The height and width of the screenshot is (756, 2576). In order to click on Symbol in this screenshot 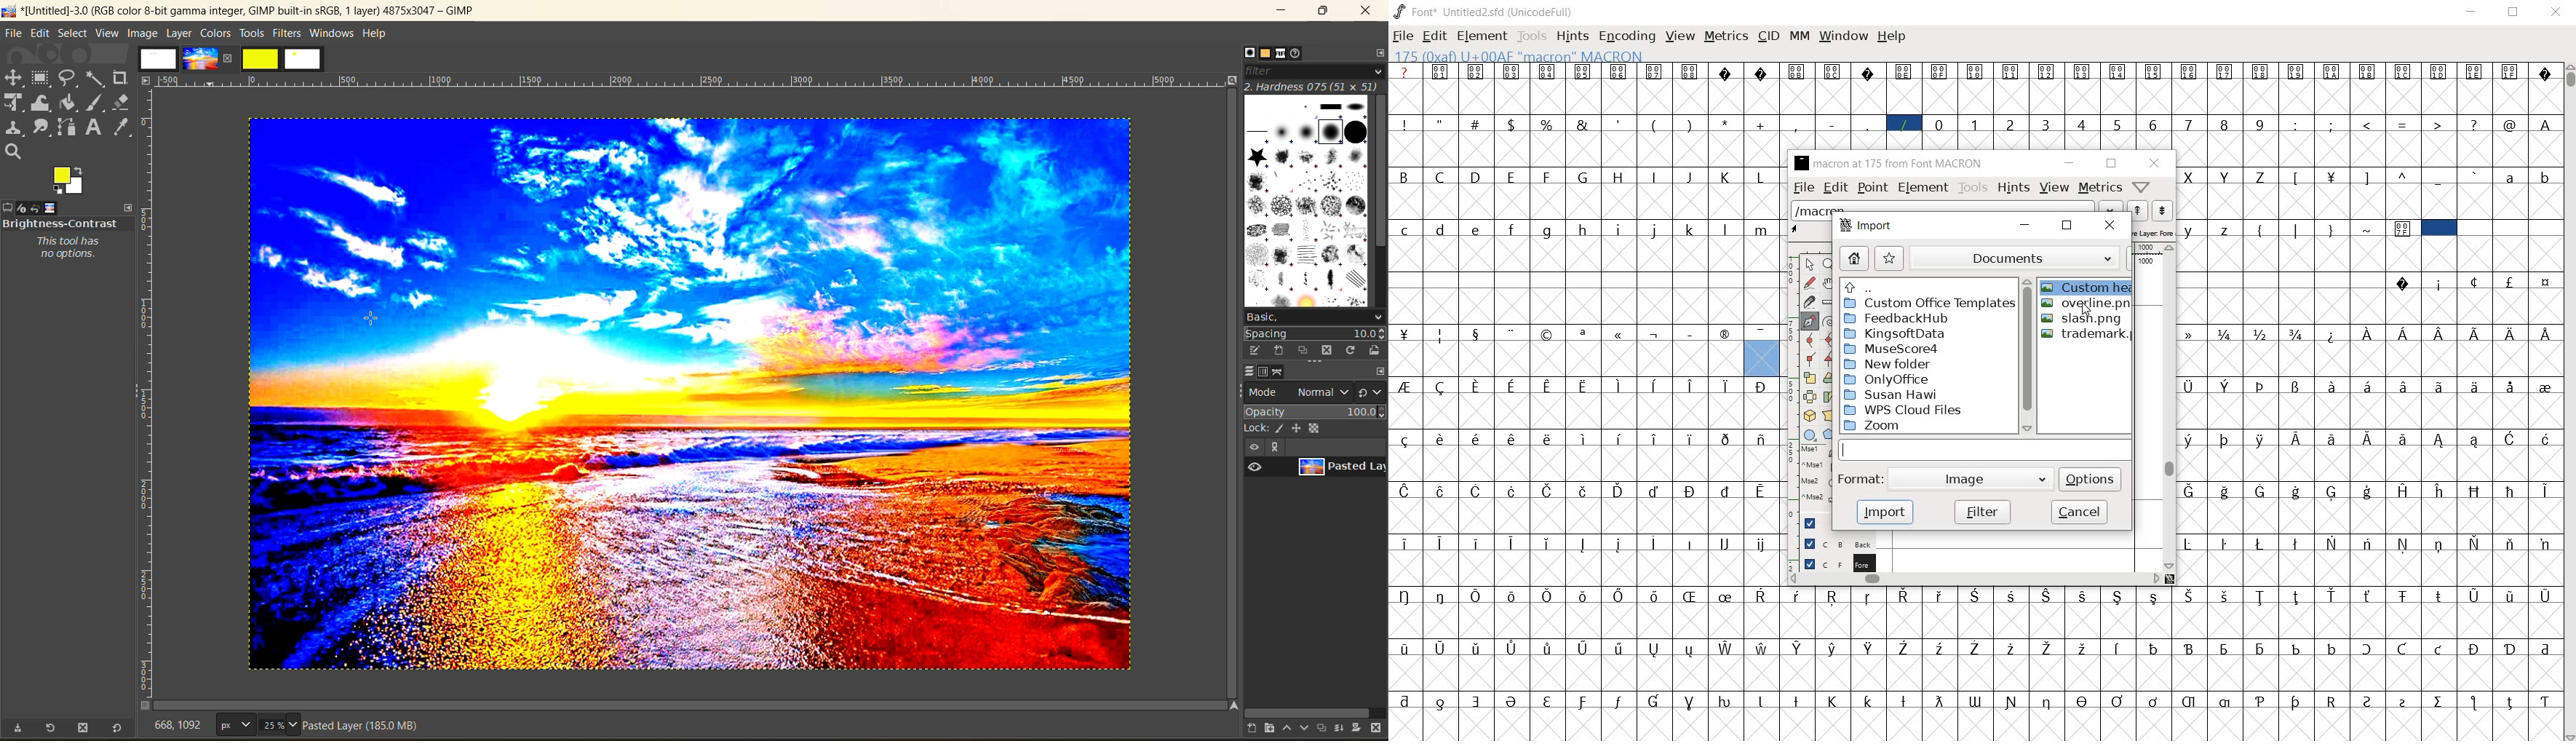, I will do `click(2262, 543)`.